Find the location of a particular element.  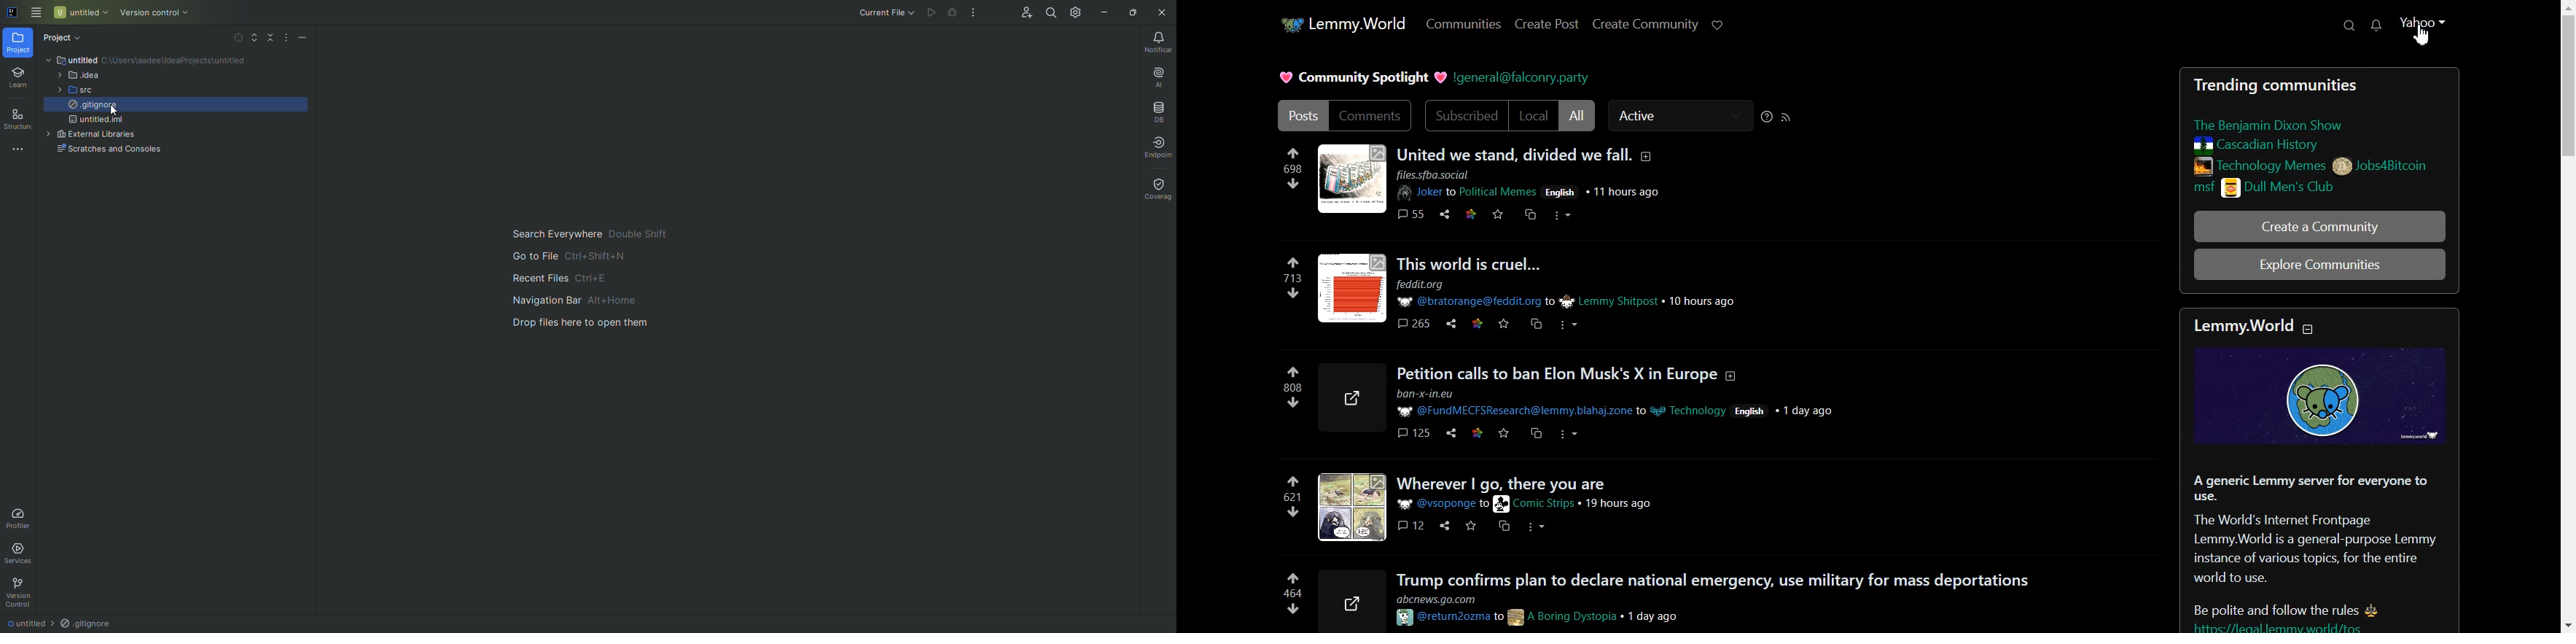

Text is located at coordinates (2319, 473).